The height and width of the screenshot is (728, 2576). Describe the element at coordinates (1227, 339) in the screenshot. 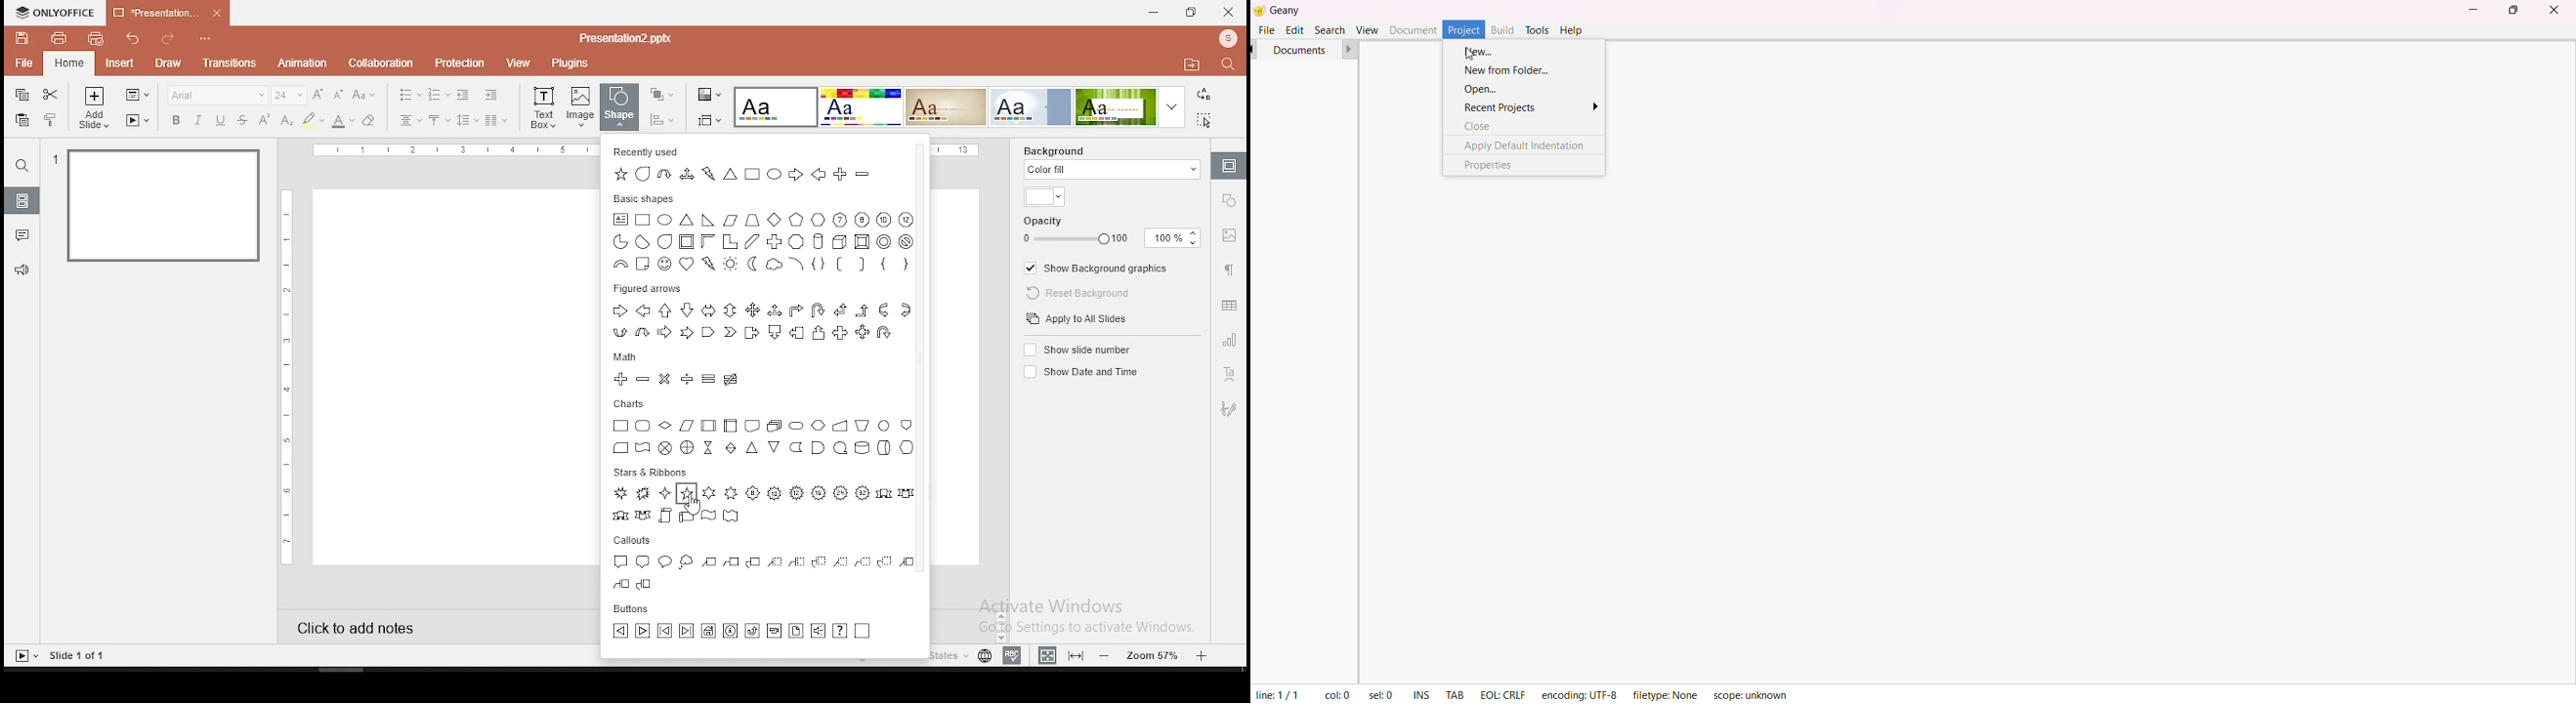

I see `chart settings` at that location.